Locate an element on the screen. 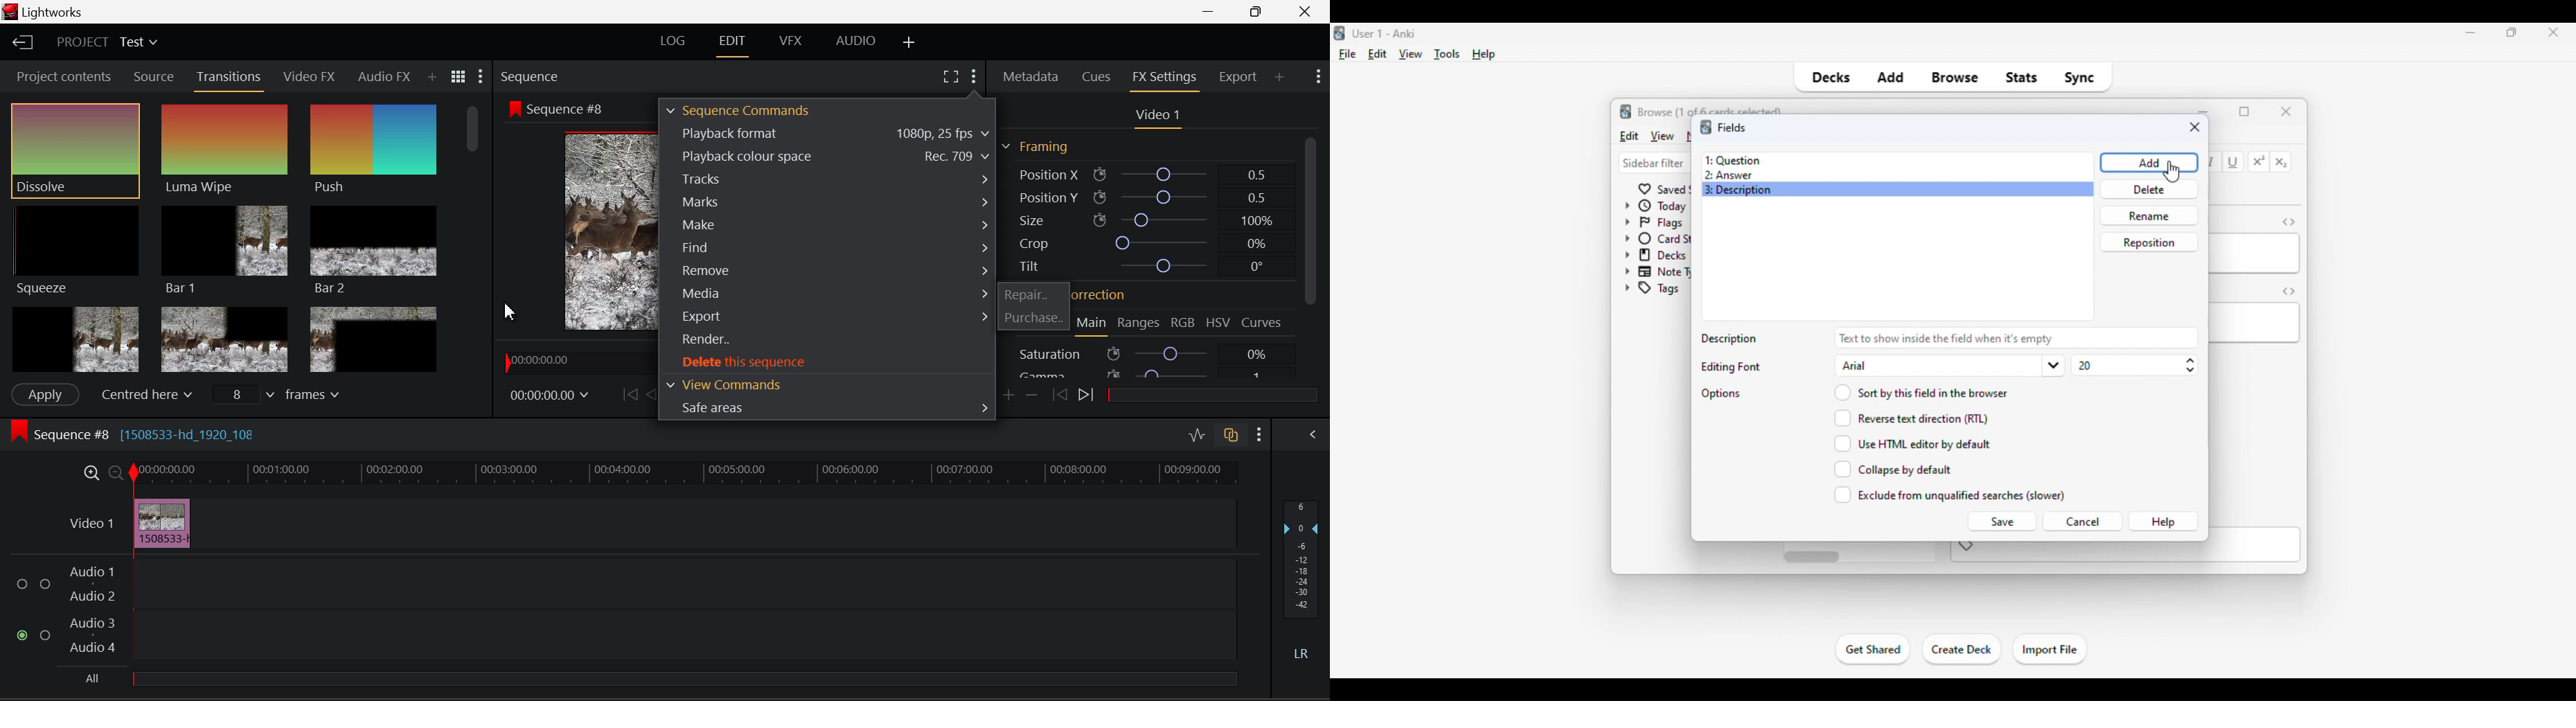  logo is located at coordinates (1705, 127).